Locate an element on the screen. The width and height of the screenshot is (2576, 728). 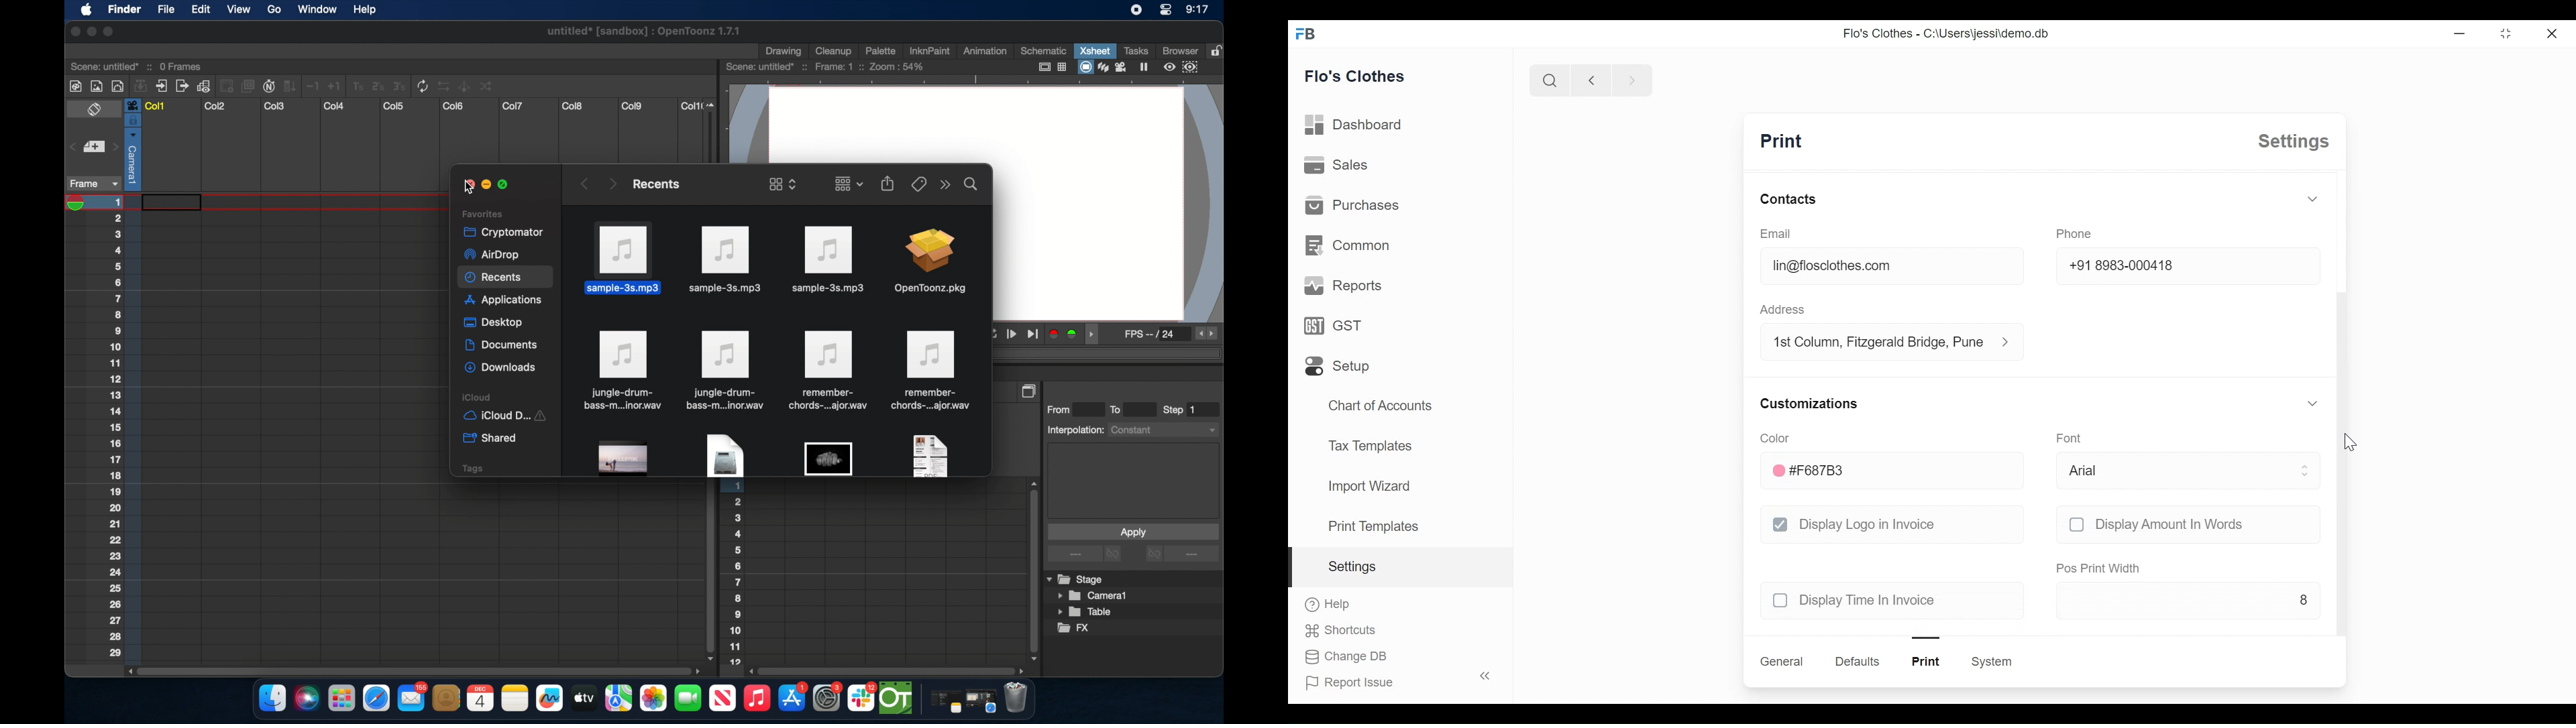
Minimize is located at coordinates (2457, 33).